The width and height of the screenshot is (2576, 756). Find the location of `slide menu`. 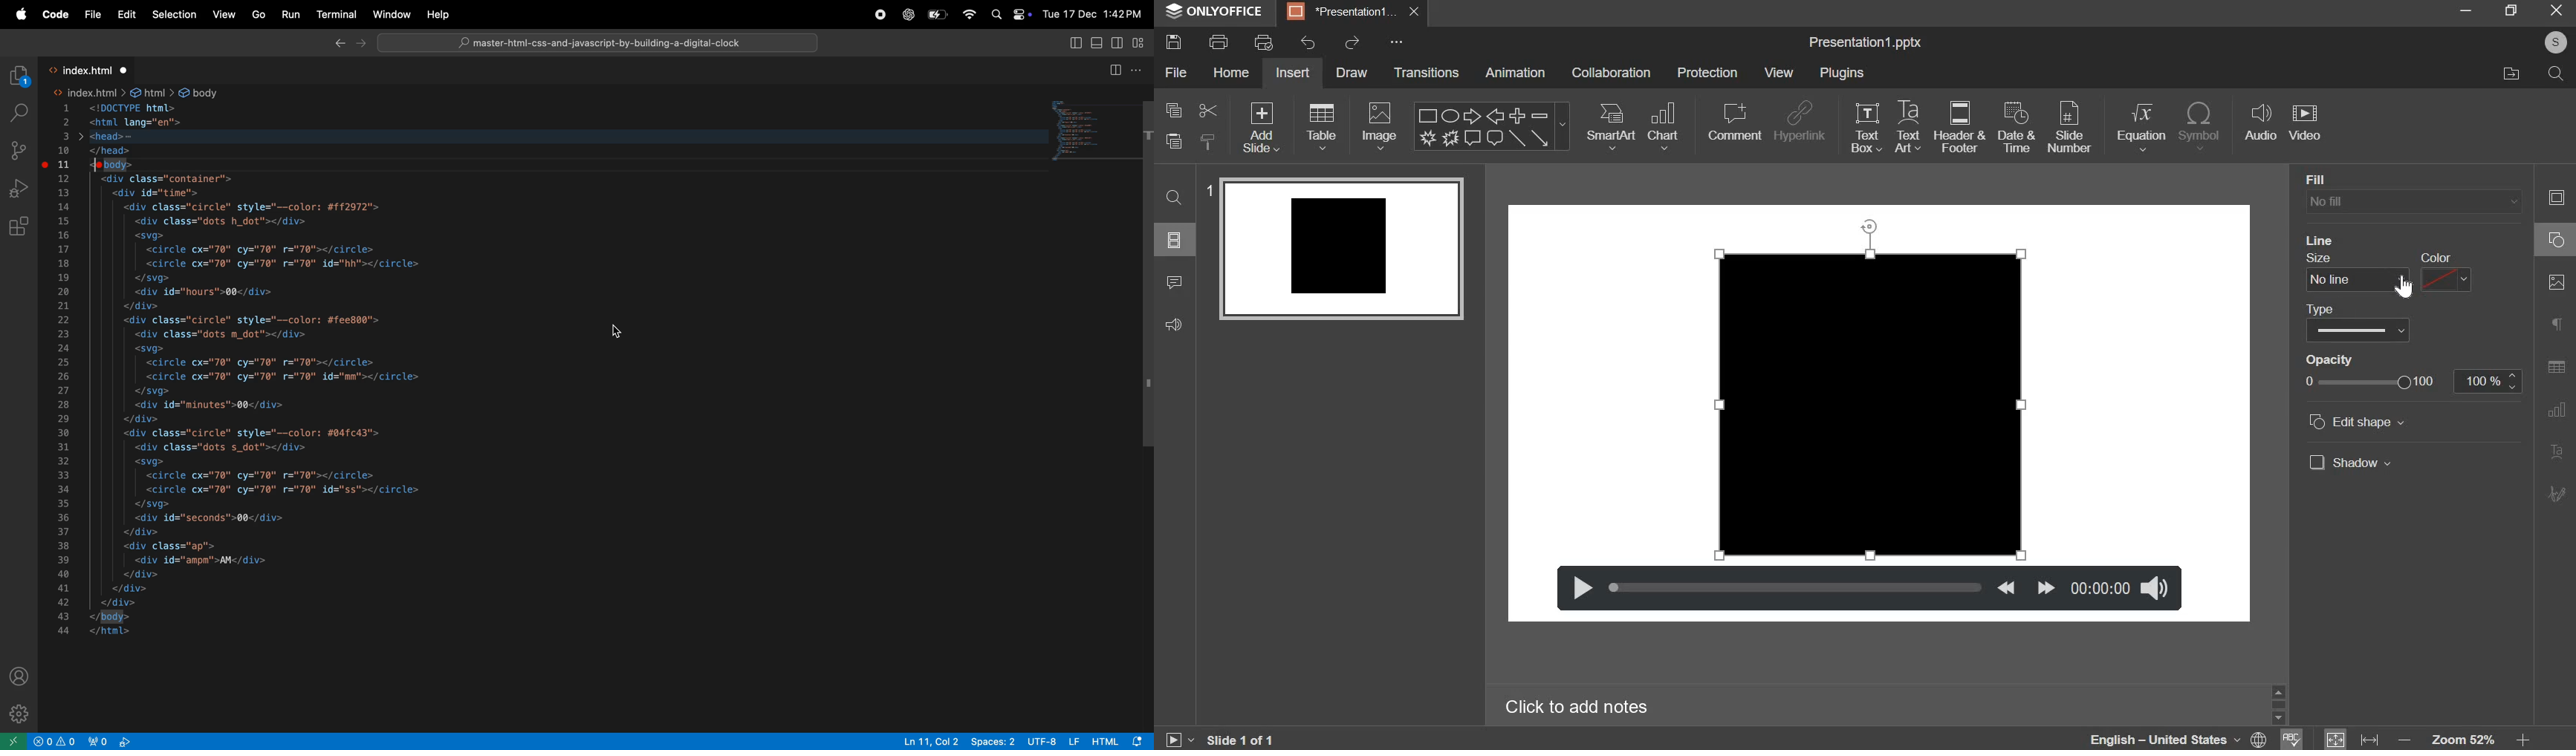

slide menu is located at coordinates (1175, 239).